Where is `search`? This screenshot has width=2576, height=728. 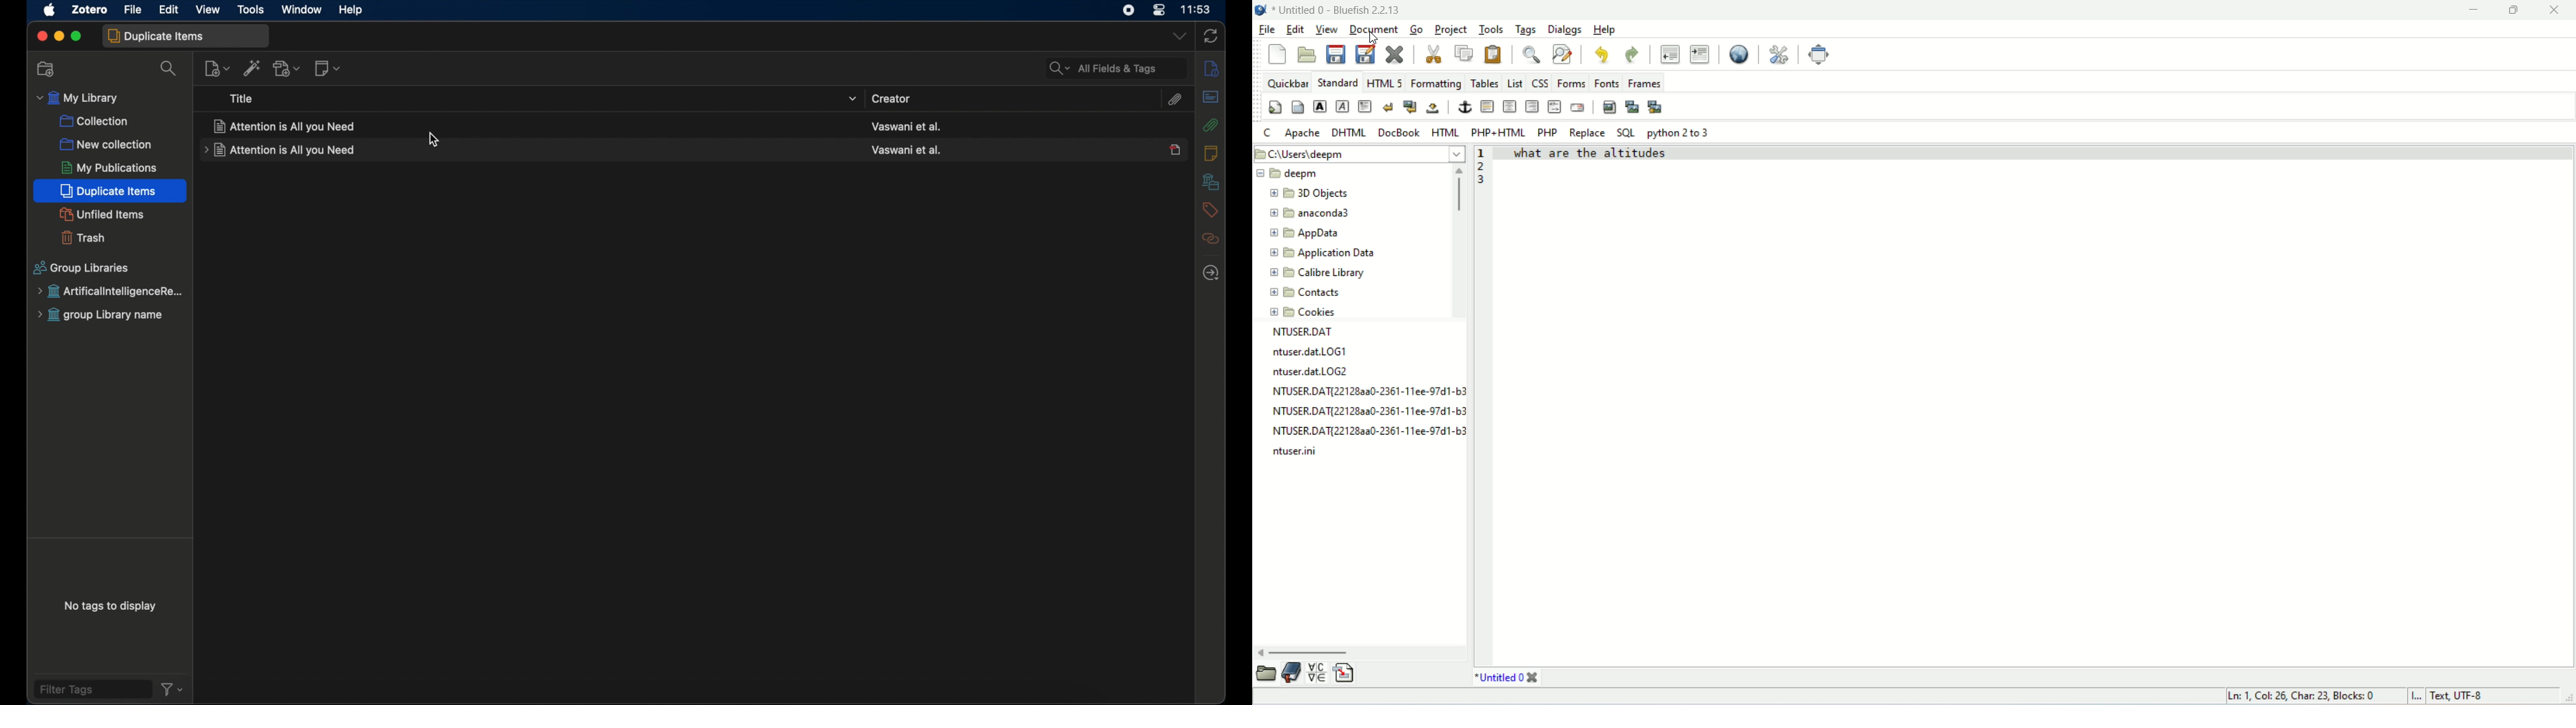 search is located at coordinates (170, 70).